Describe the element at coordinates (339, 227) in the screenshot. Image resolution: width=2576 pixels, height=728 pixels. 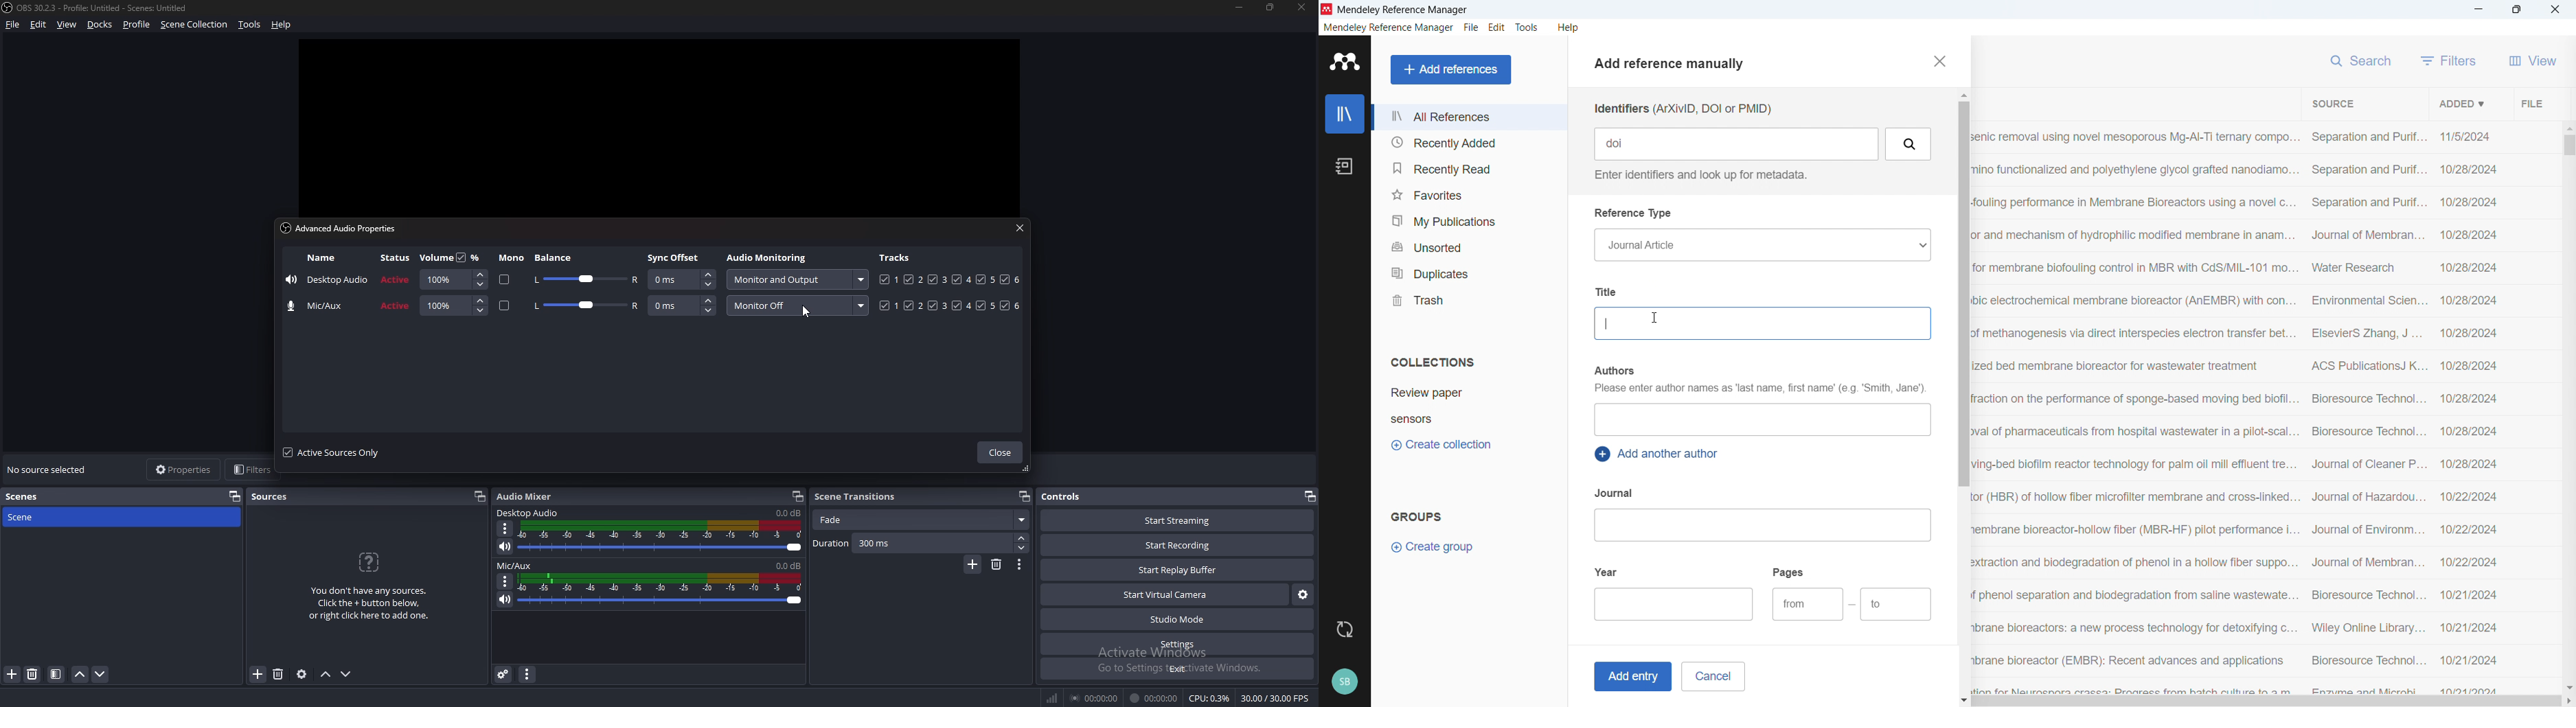
I see `advanced audio properties` at that location.